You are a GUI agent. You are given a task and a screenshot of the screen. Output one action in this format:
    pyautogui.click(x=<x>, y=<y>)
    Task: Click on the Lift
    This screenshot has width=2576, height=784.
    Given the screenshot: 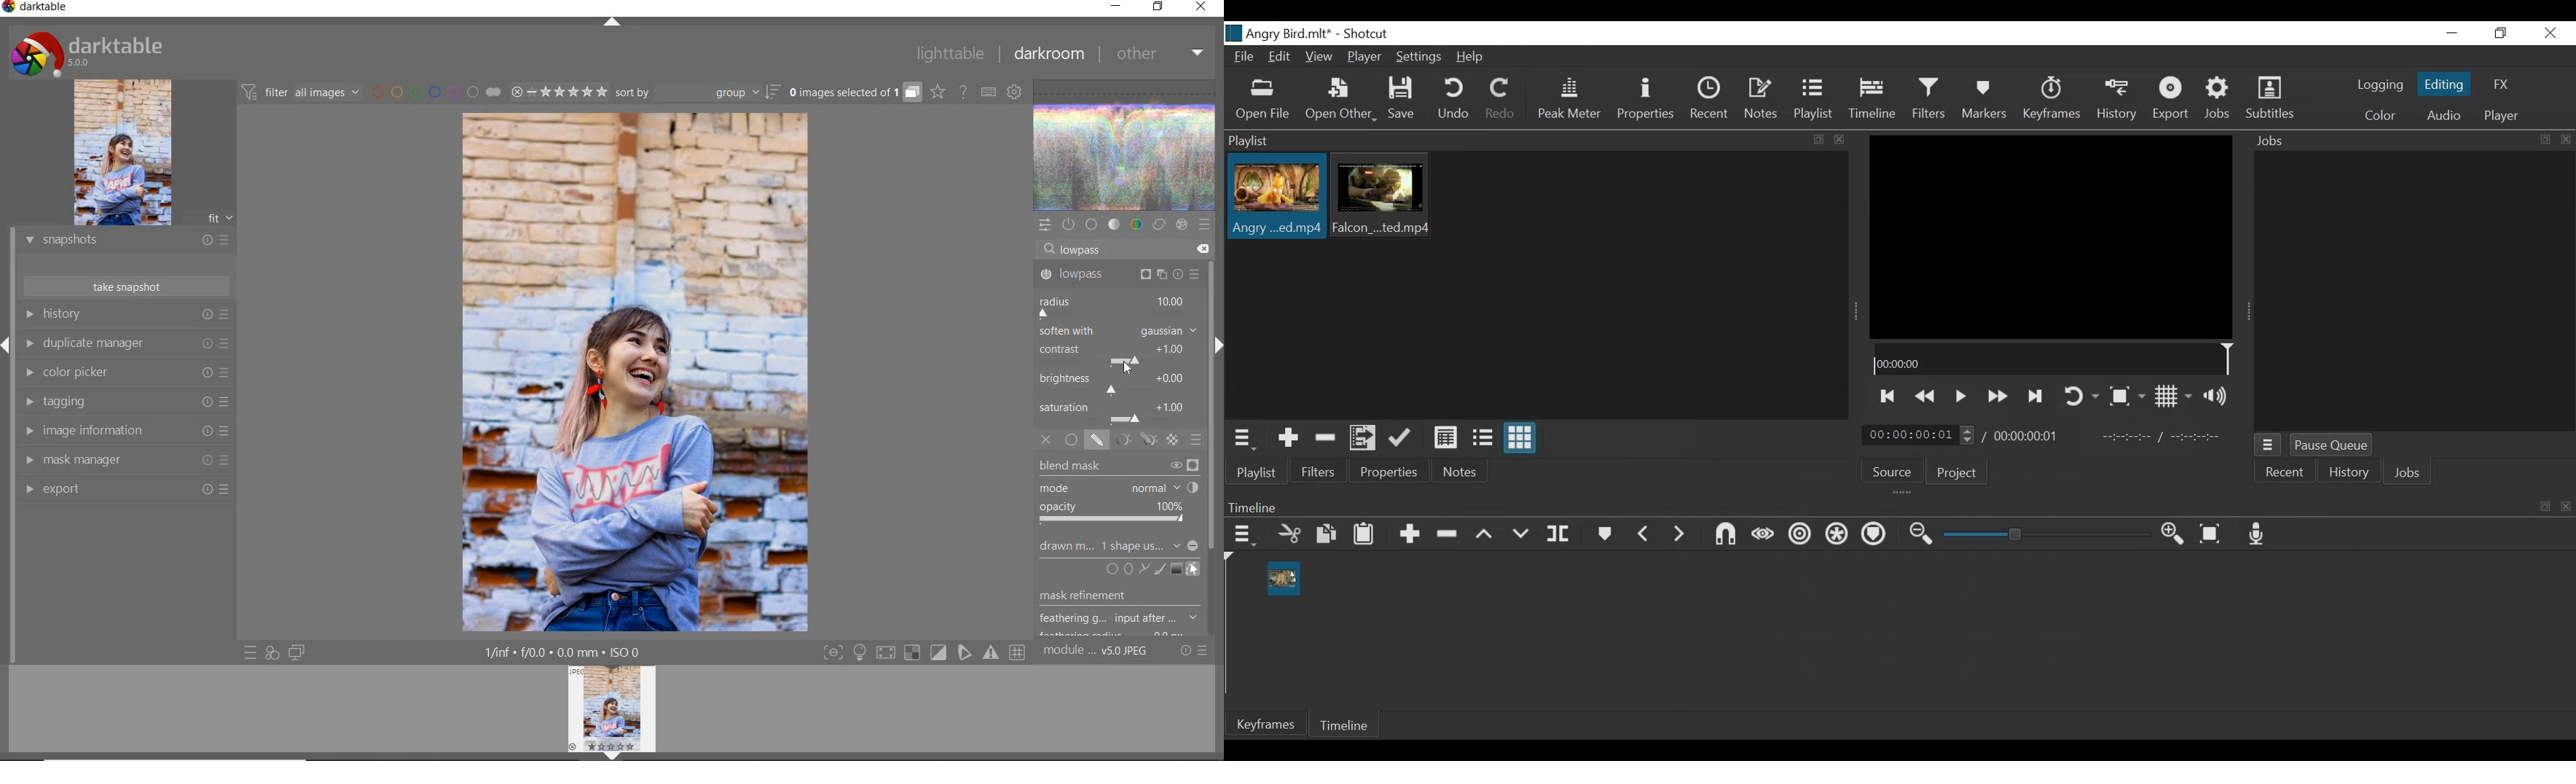 What is the action you would take?
    pyautogui.click(x=1484, y=534)
    